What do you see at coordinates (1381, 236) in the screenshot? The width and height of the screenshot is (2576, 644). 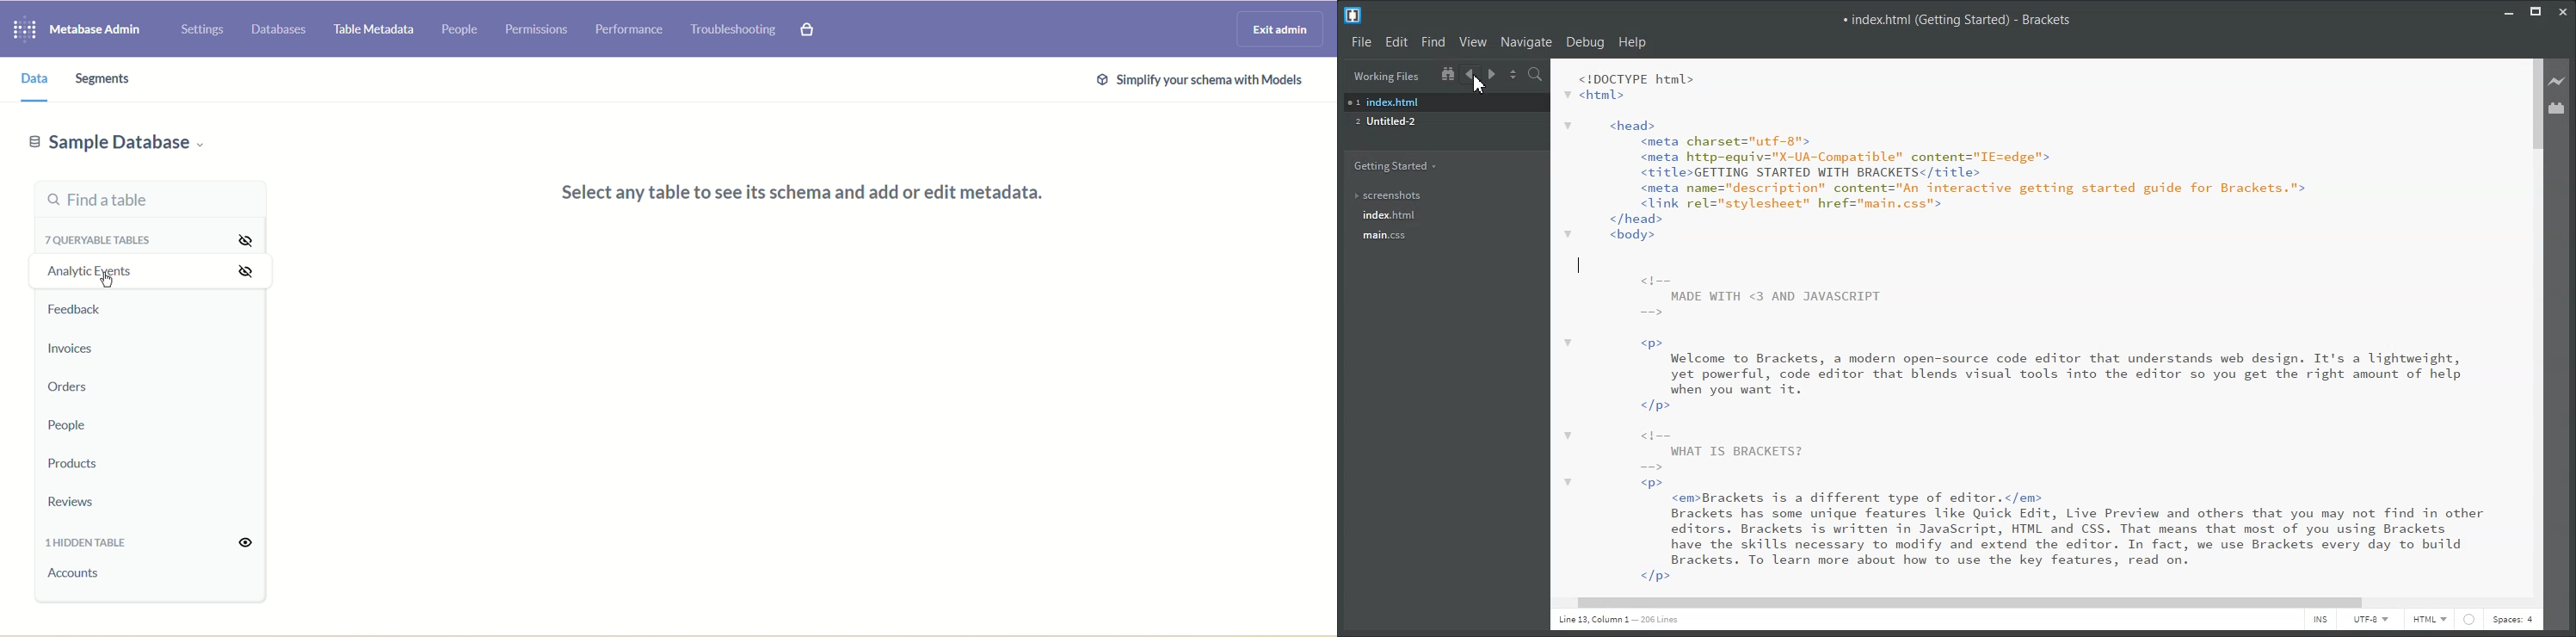 I see `main.css` at bounding box center [1381, 236].